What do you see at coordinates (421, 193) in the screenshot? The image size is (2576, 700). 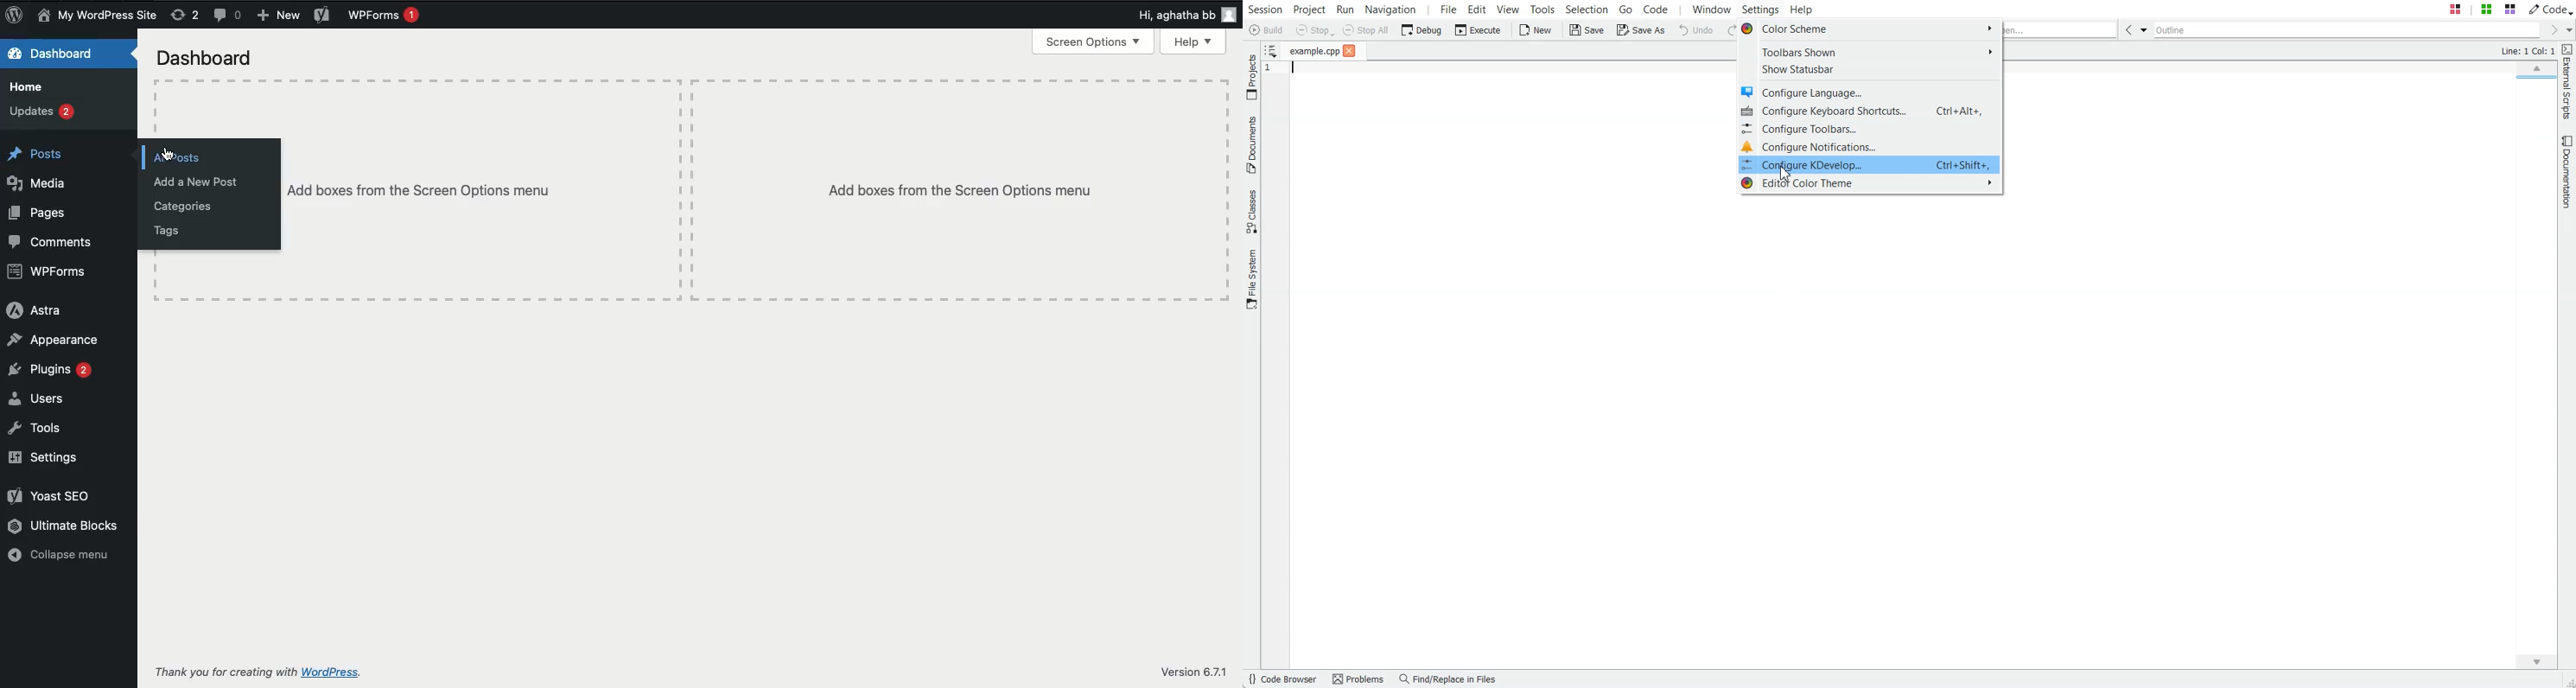 I see `Add boxes from the Screen options menu` at bounding box center [421, 193].